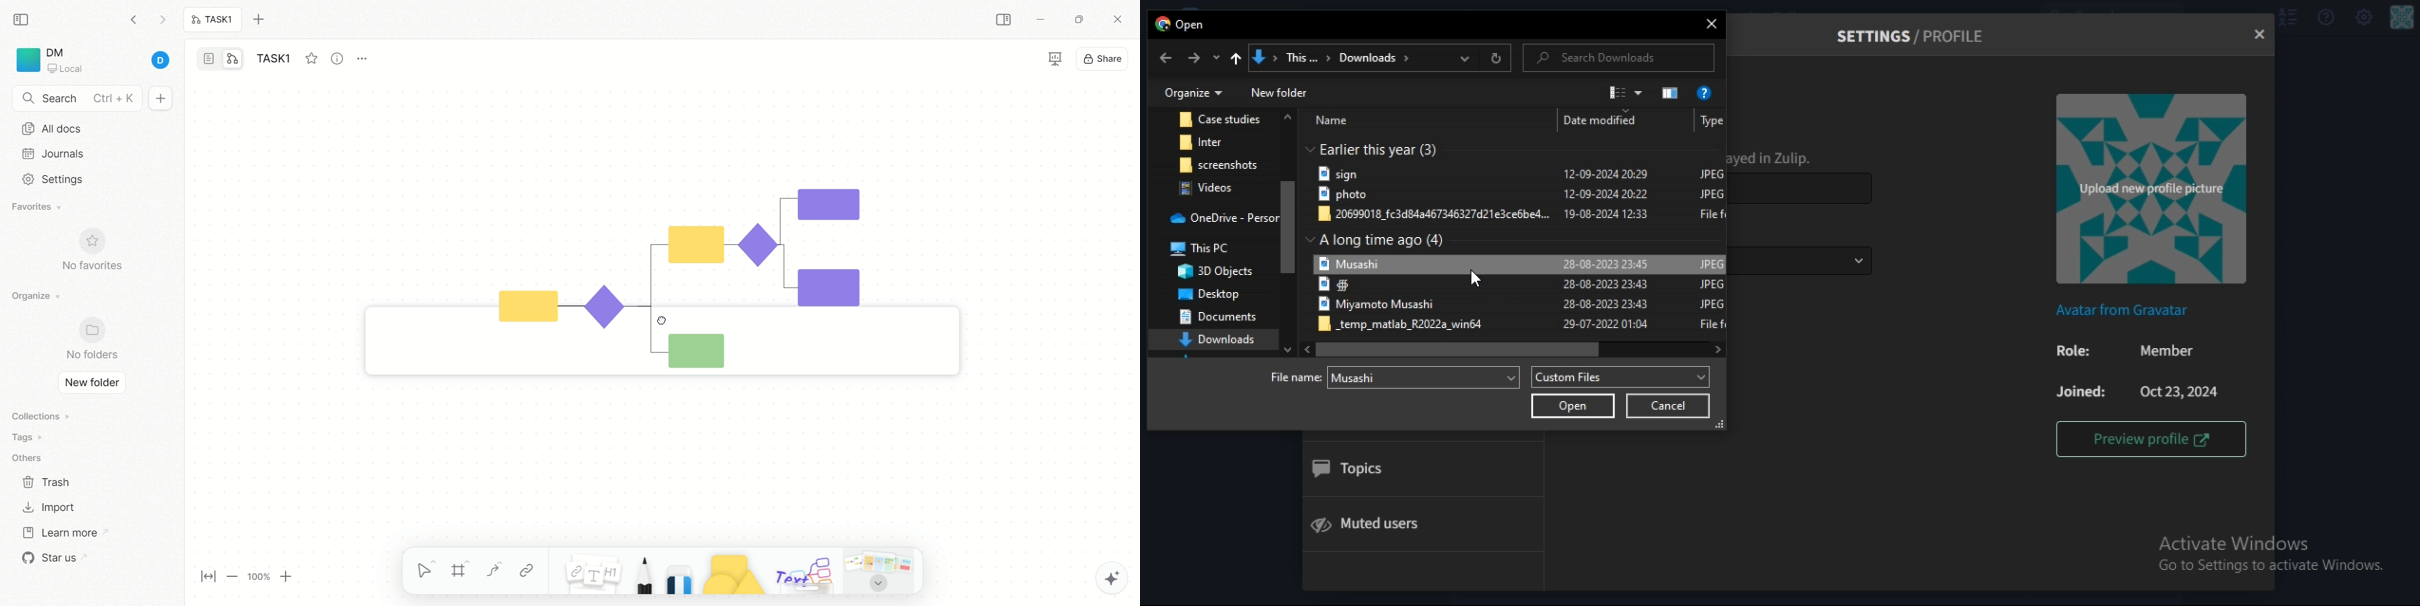  Describe the element at coordinates (1104, 57) in the screenshot. I see `share` at that location.